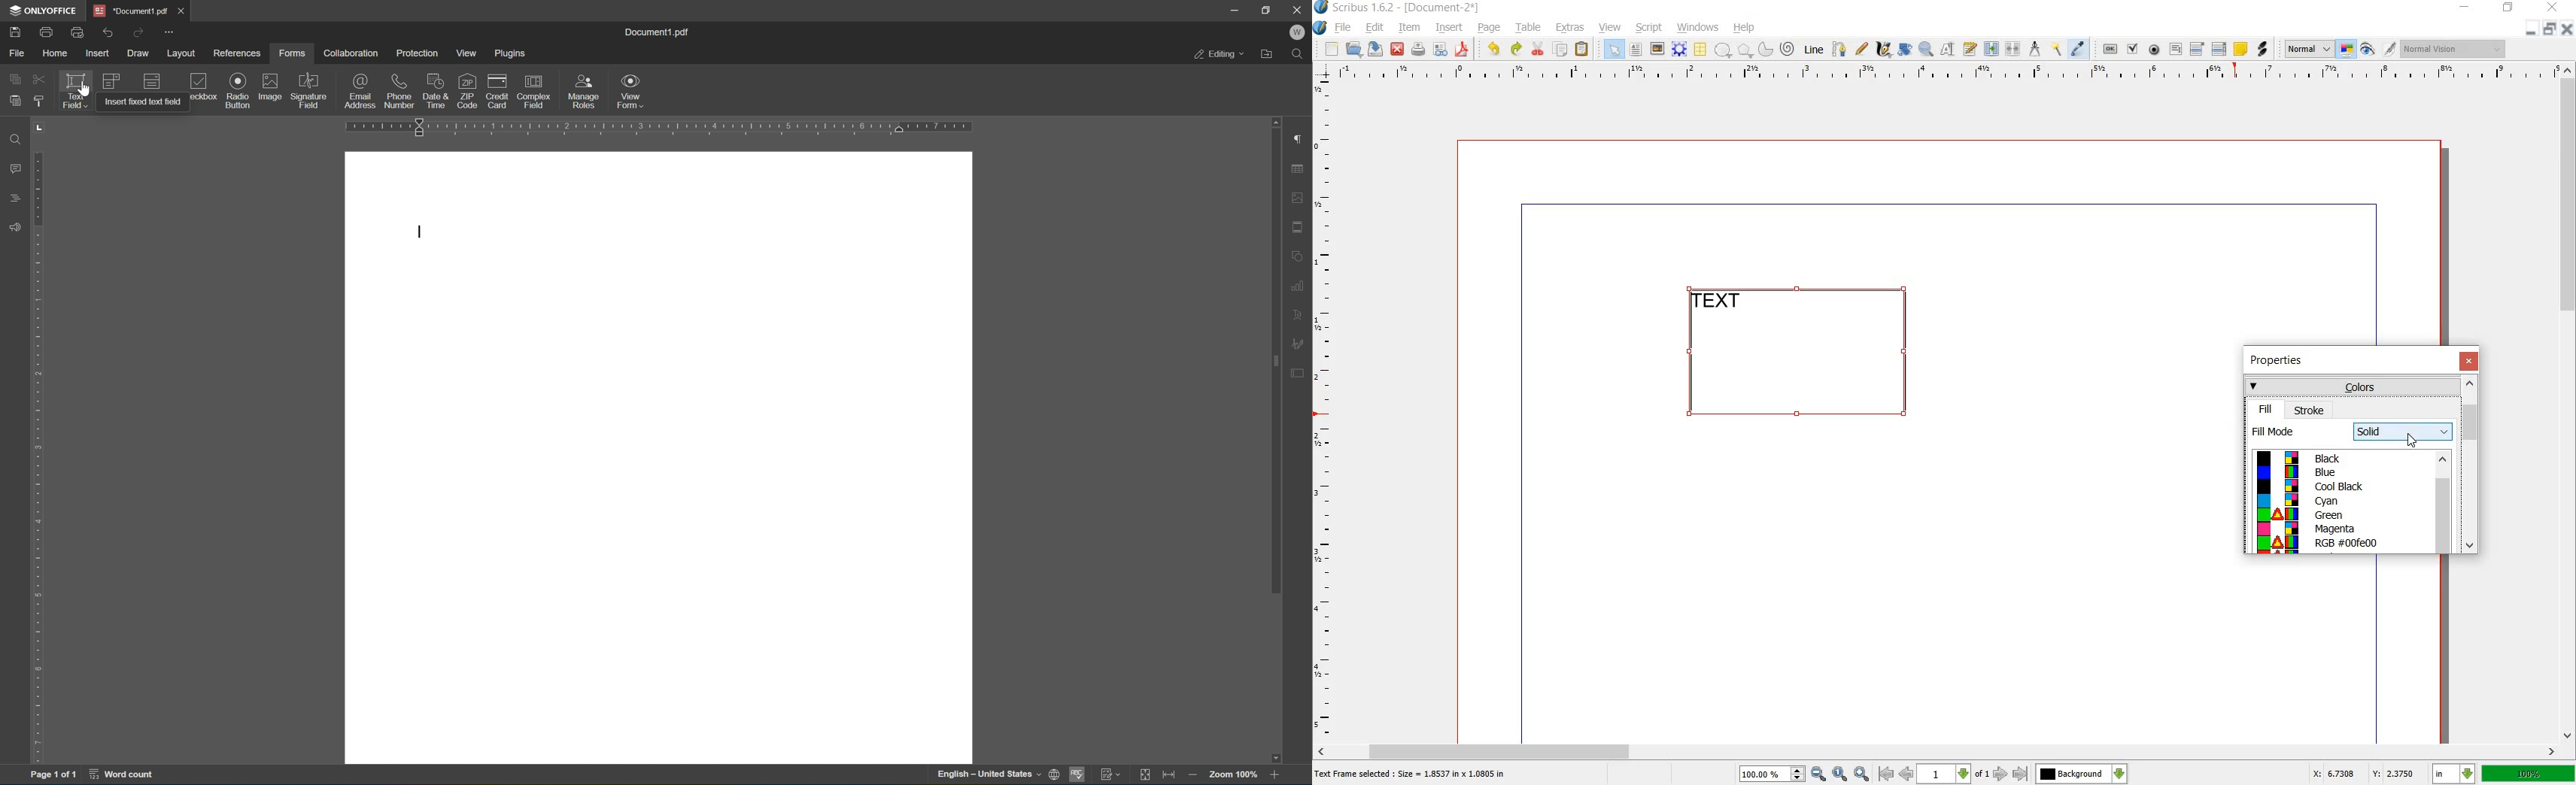  What do you see at coordinates (2132, 49) in the screenshot?
I see `pdf check box` at bounding box center [2132, 49].